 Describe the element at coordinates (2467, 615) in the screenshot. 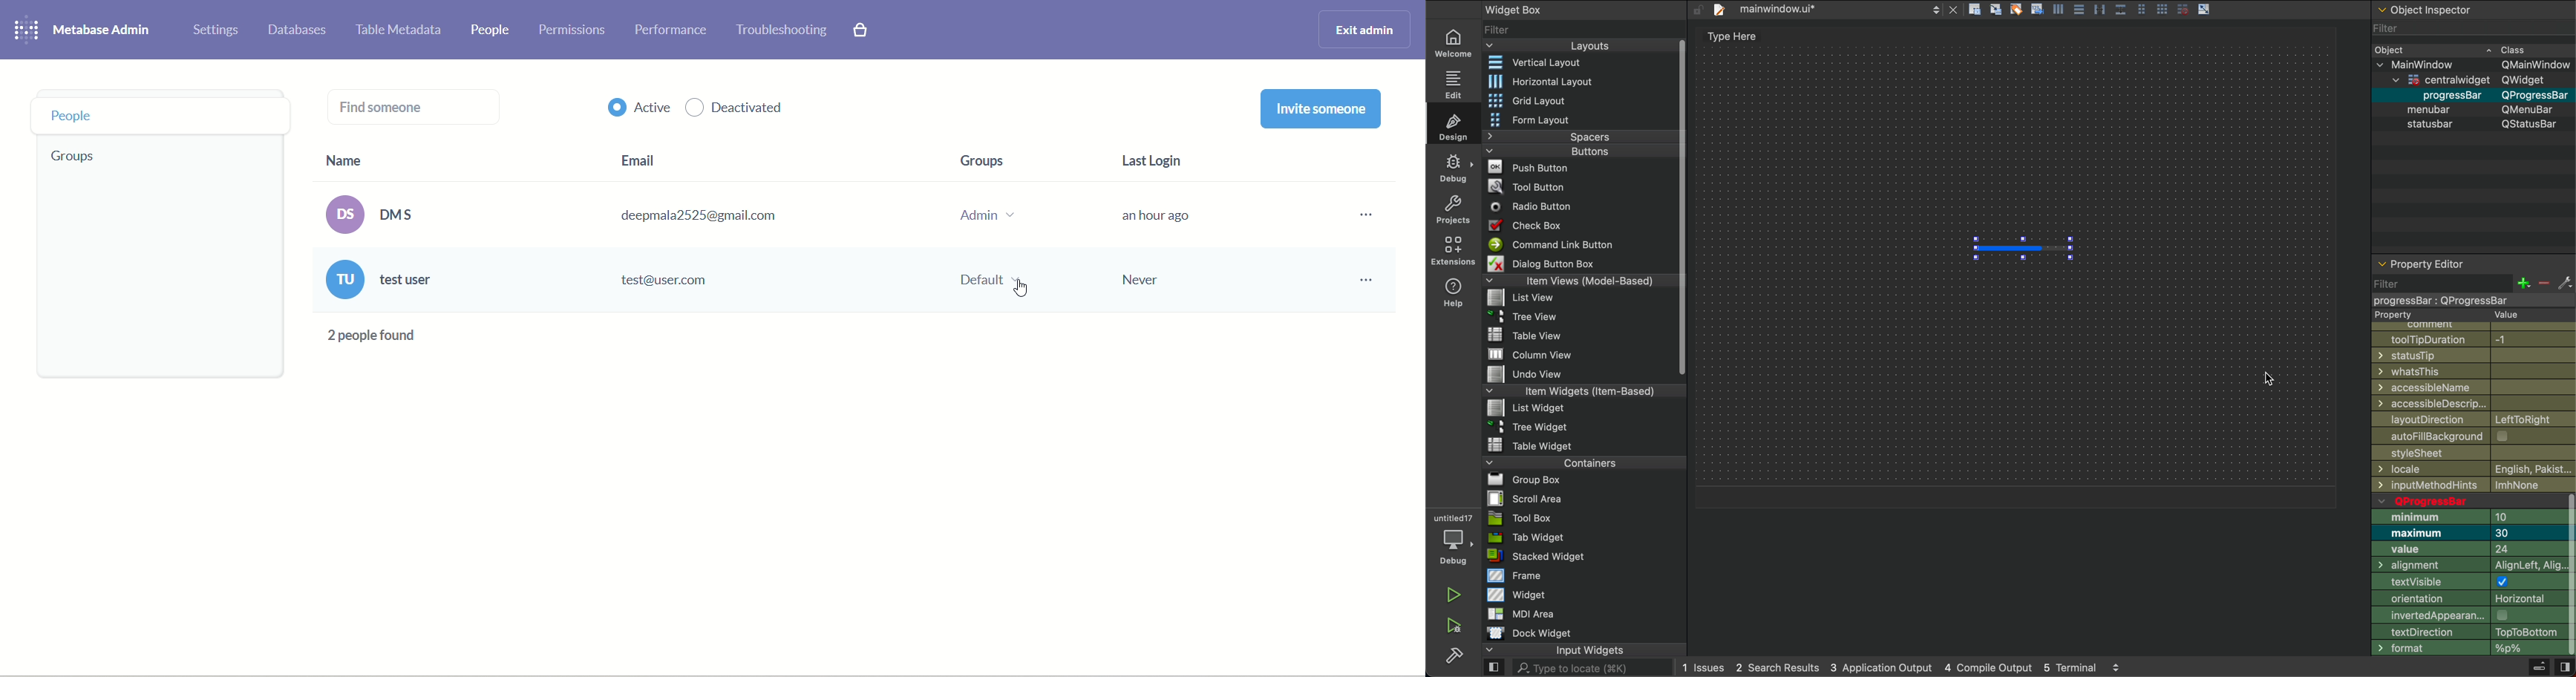

I see `appereance` at that location.